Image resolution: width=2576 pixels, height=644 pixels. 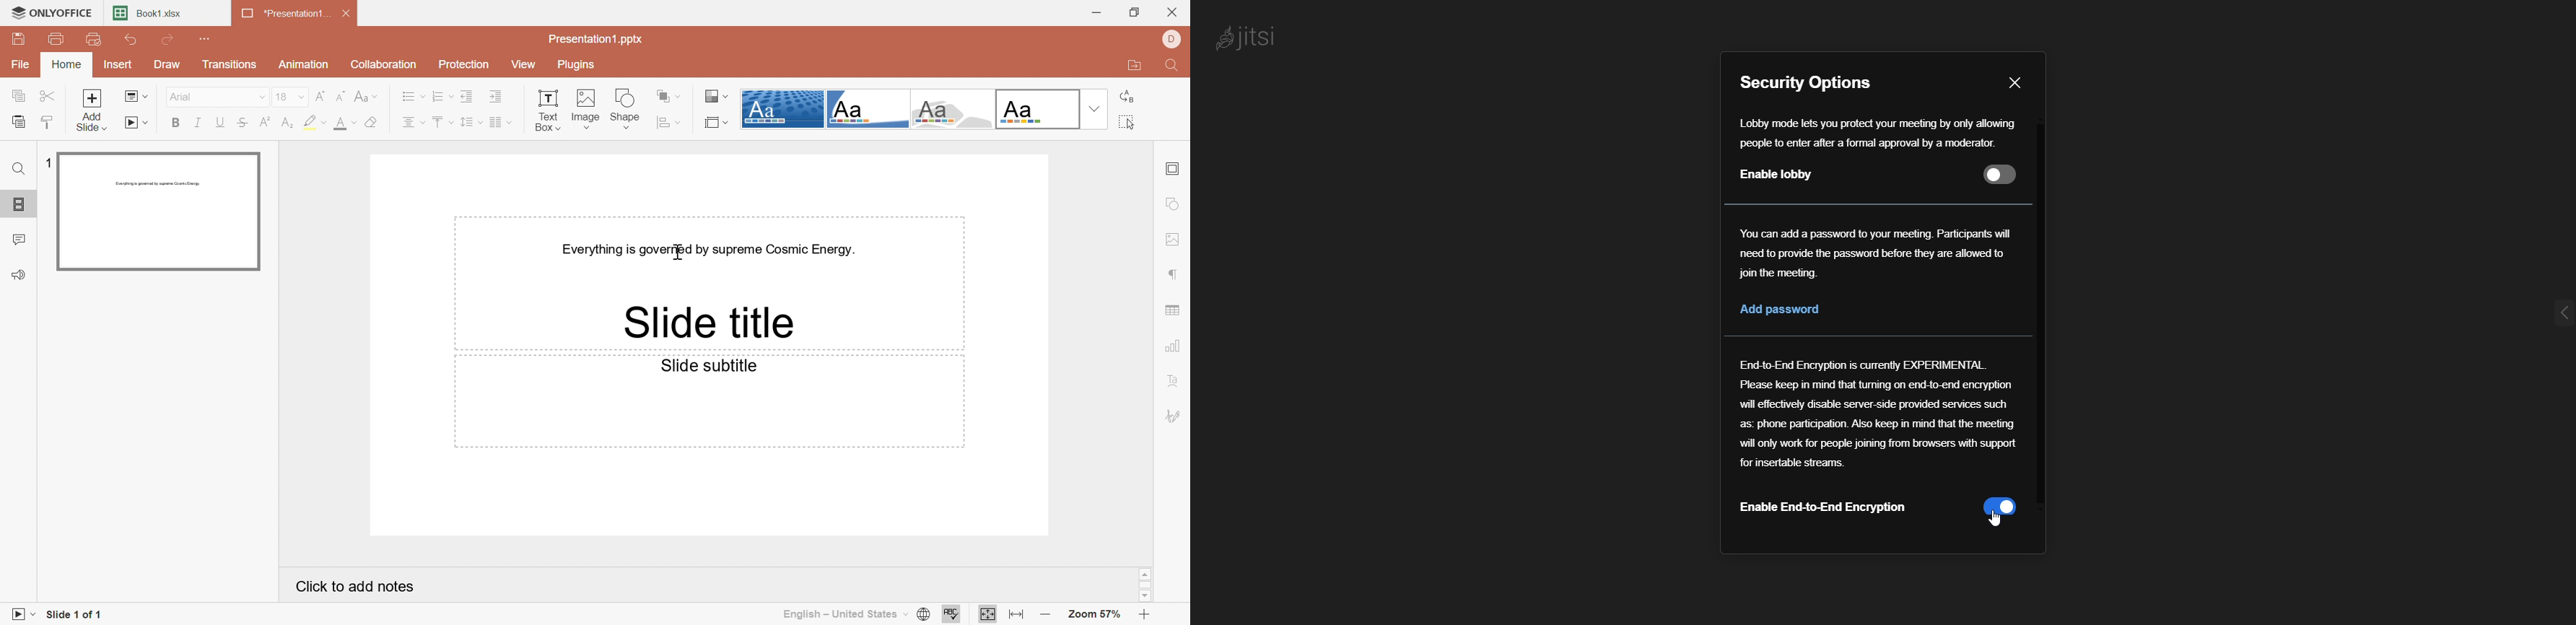 What do you see at coordinates (1130, 122) in the screenshot?
I see `Select all` at bounding box center [1130, 122].